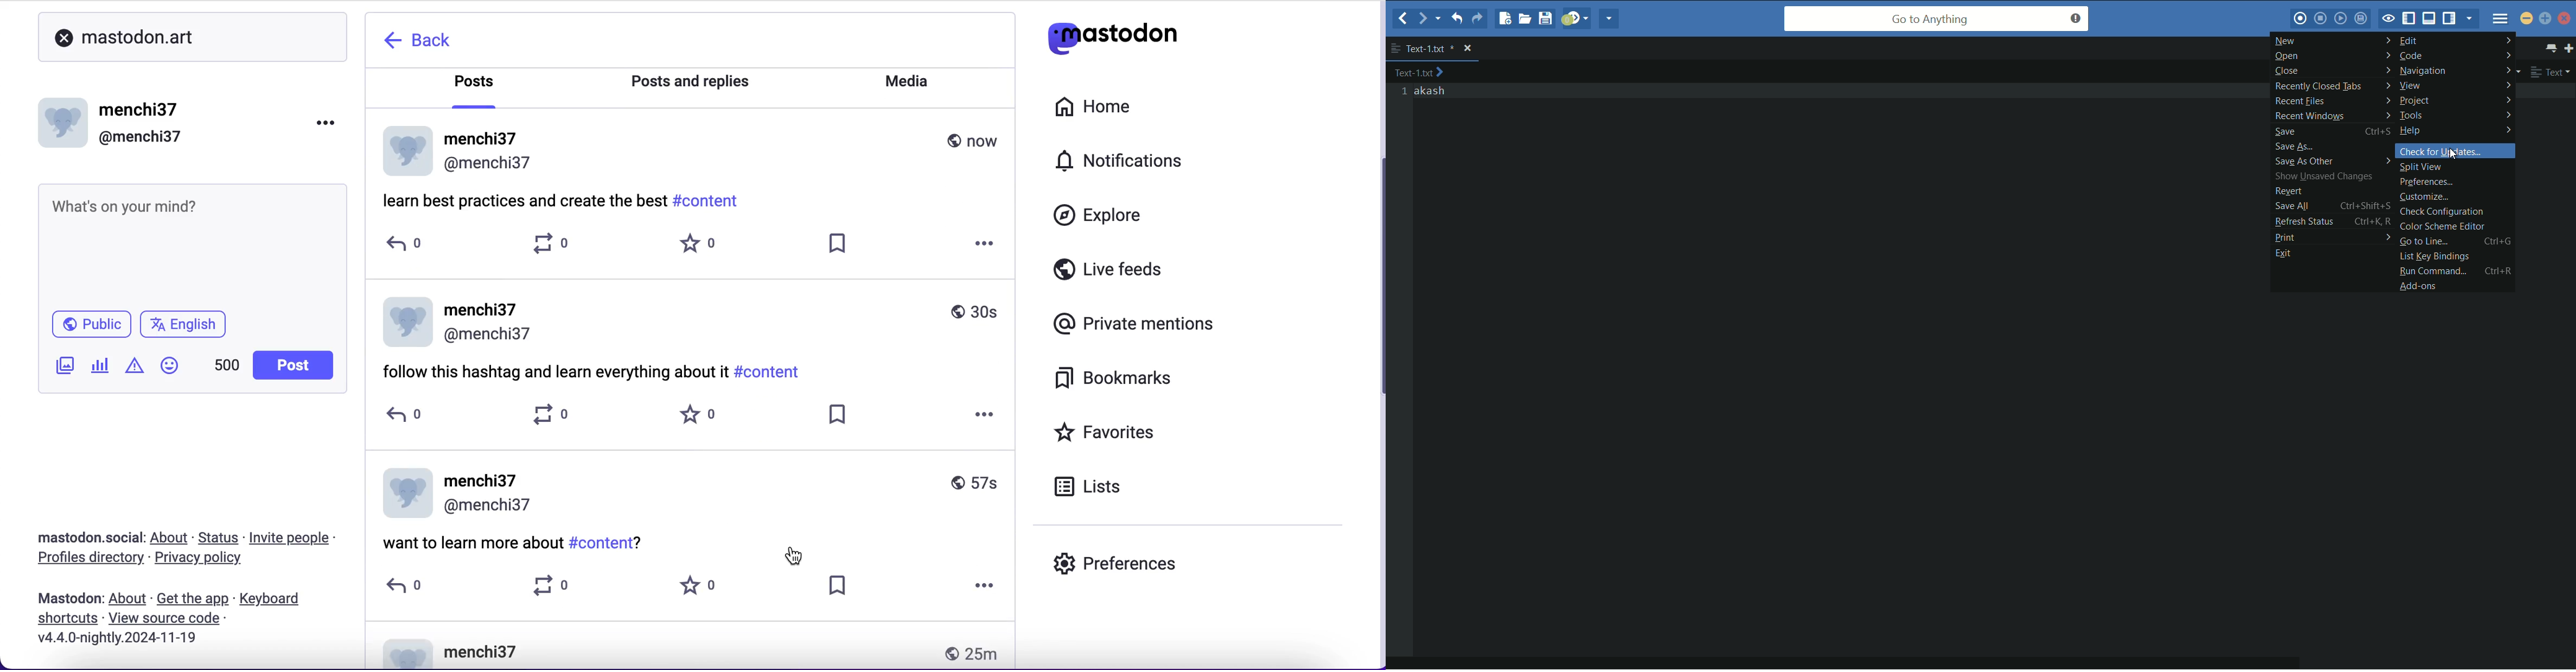  I want to click on text post, so click(130, 203).